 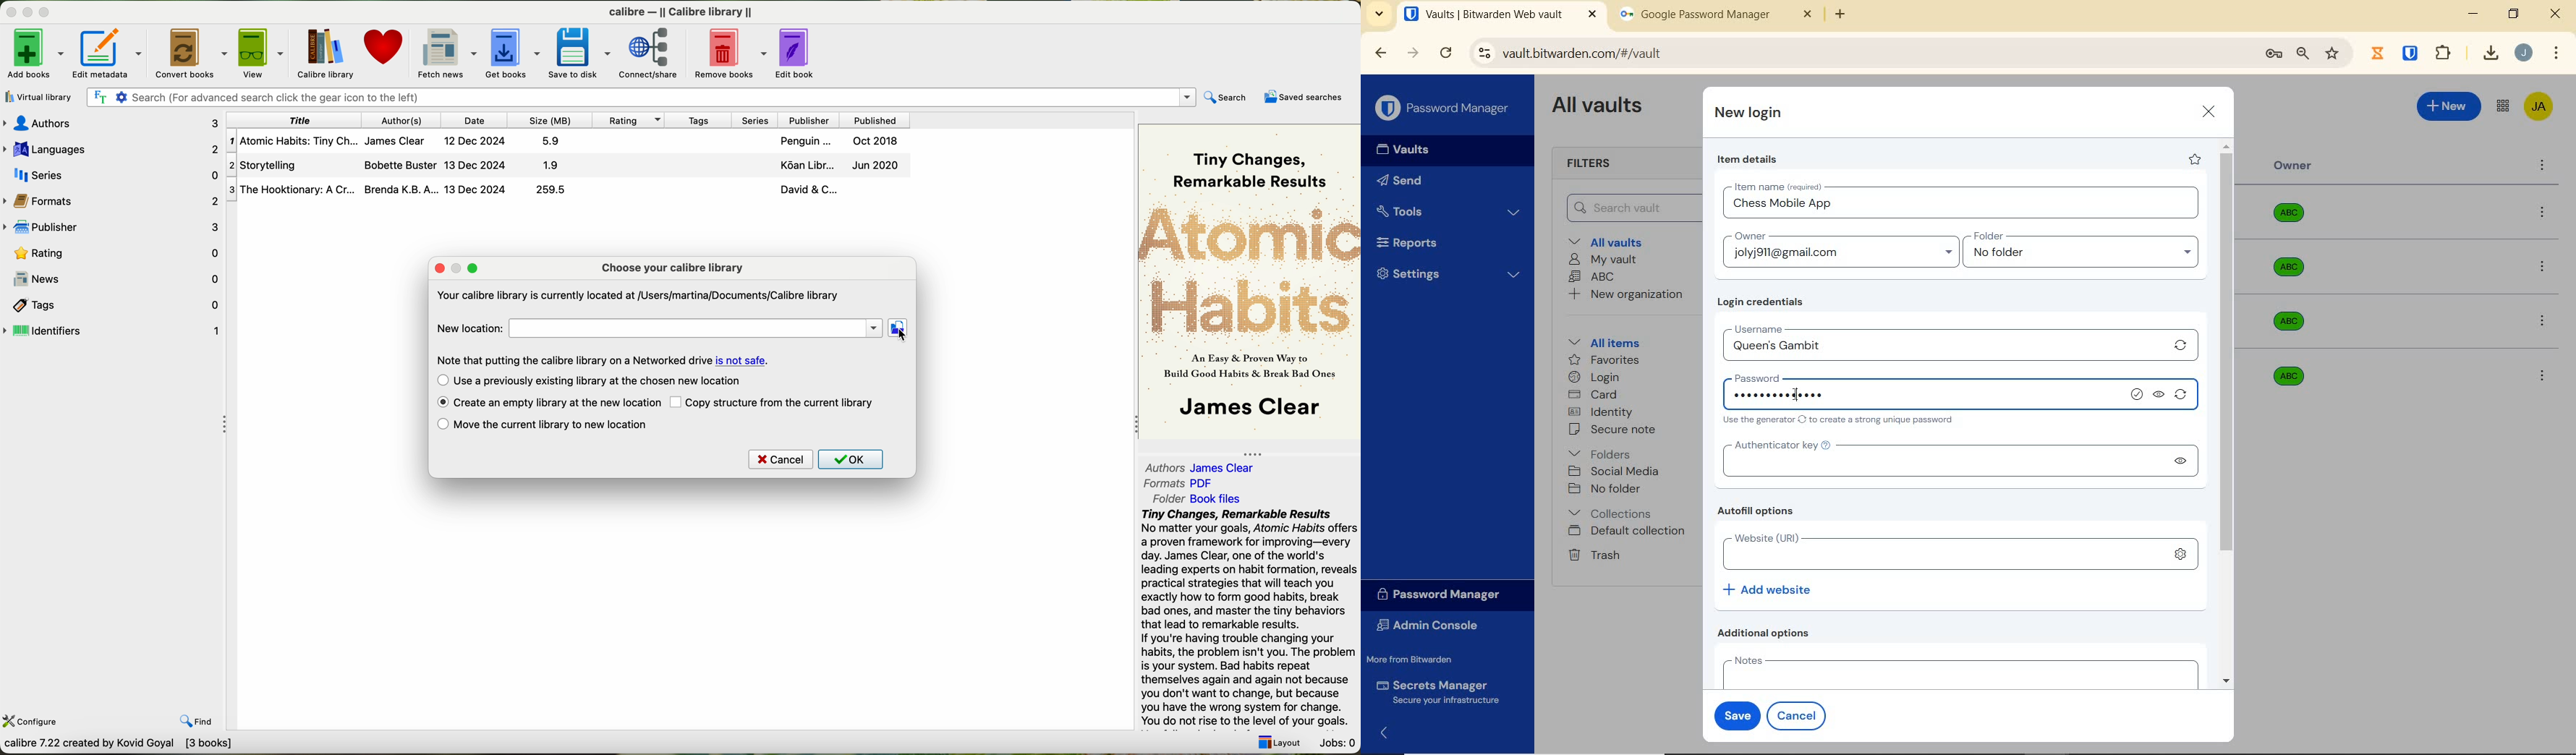 What do you see at coordinates (1277, 739) in the screenshot?
I see `Layout` at bounding box center [1277, 739].